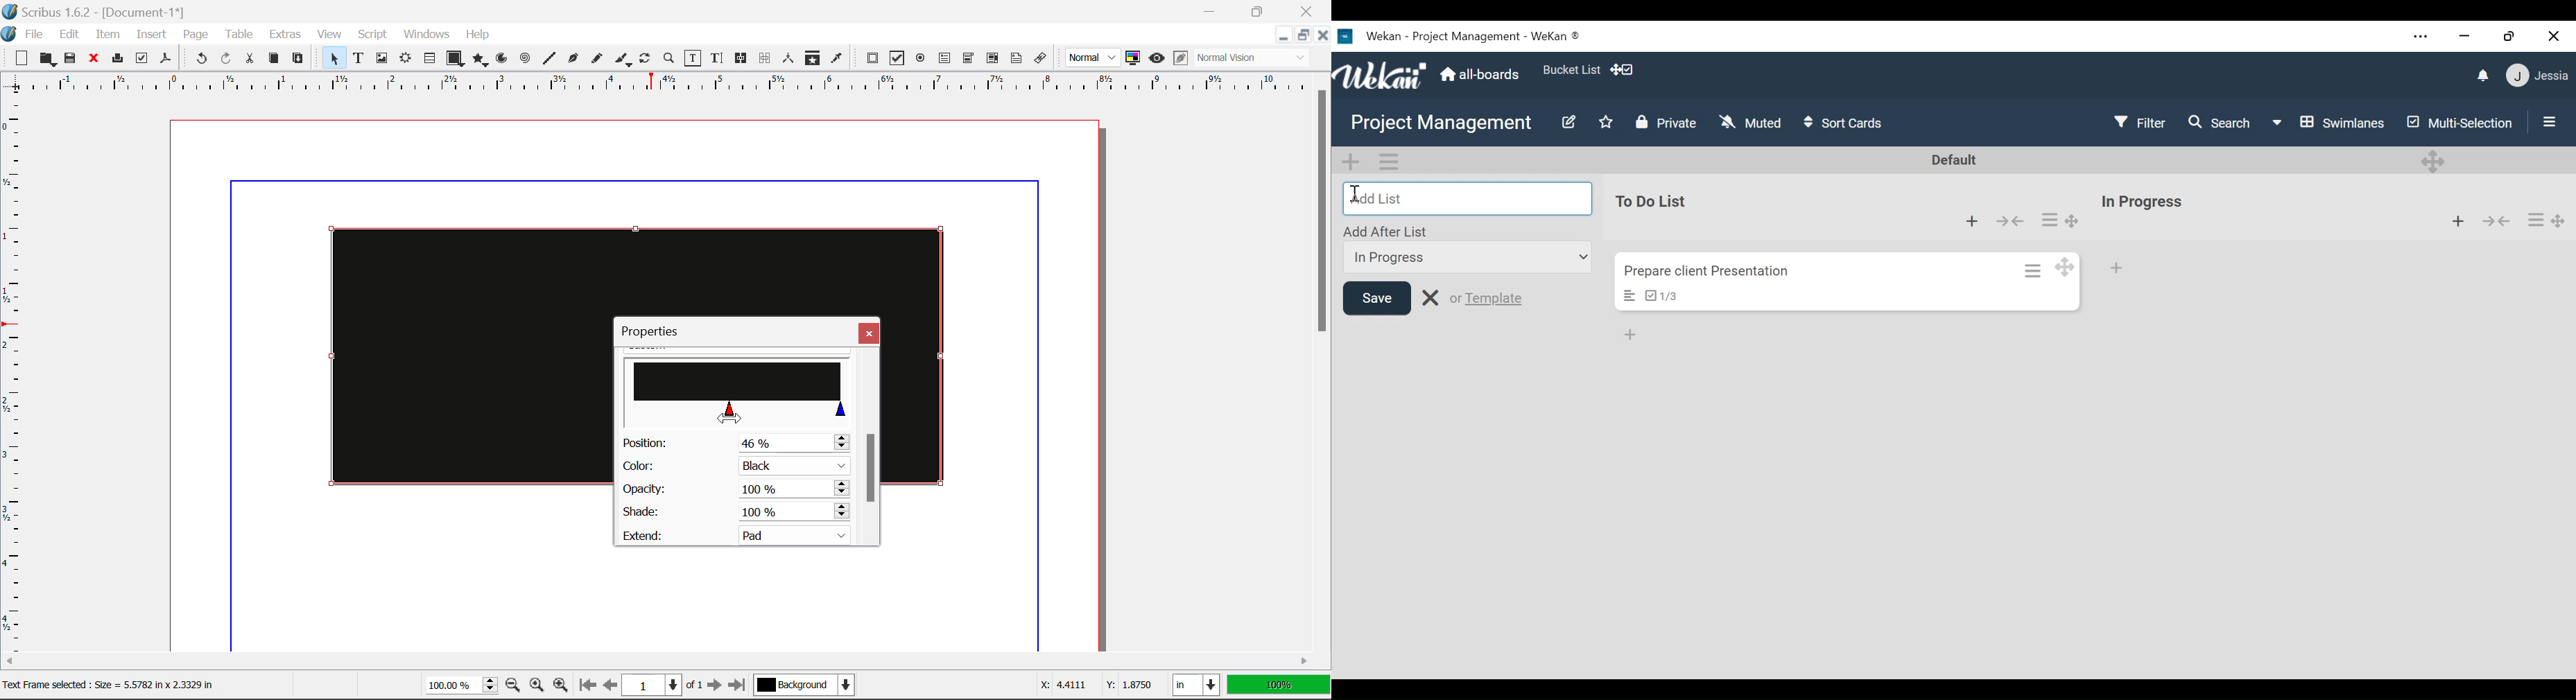 This screenshot has width=2576, height=700. Describe the element at coordinates (968, 60) in the screenshot. I see `PDF Combo Box` at that location.